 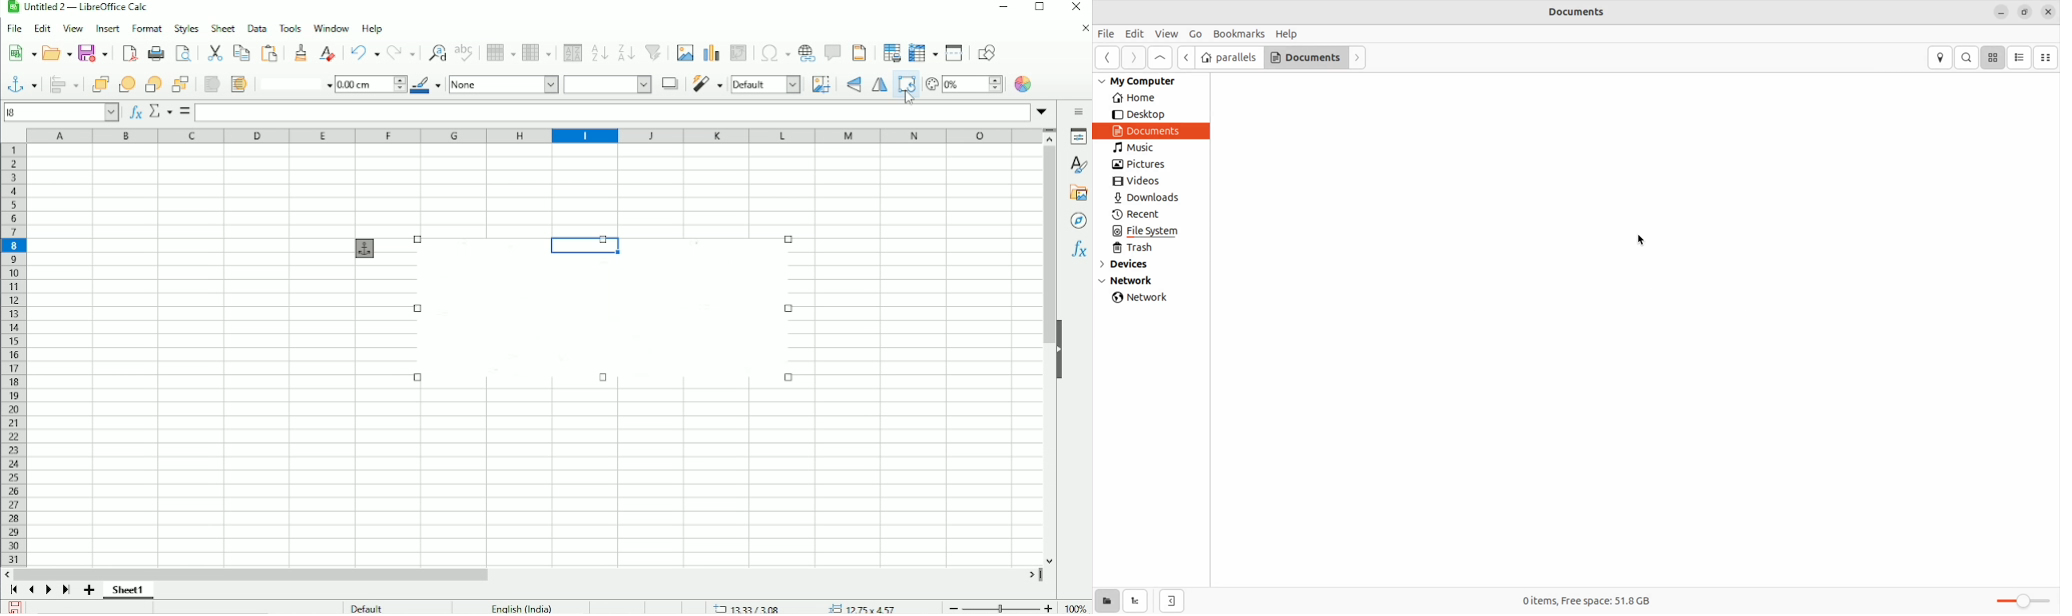 What do you see at coordinates (66, 591) in the screenshot?
I see `Scroll to last sheet` at bounding box center [66, 591].